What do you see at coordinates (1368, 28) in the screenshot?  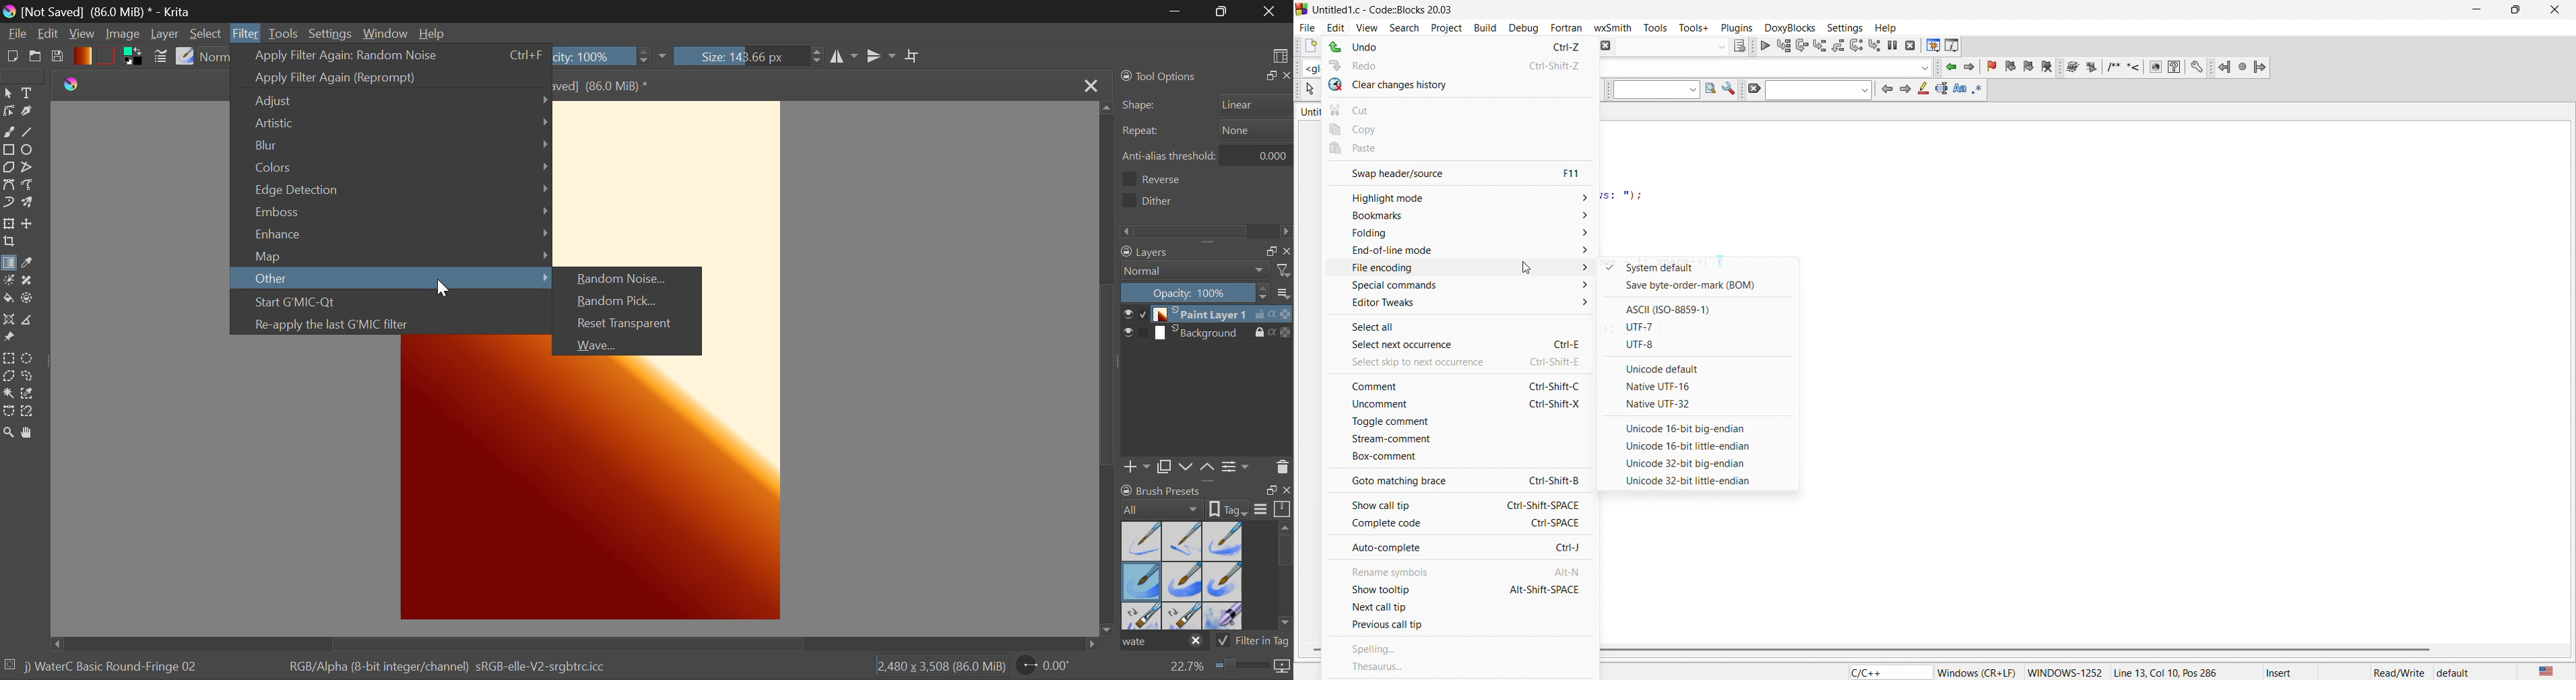 I see `view` at bounding box center [1368, 28].